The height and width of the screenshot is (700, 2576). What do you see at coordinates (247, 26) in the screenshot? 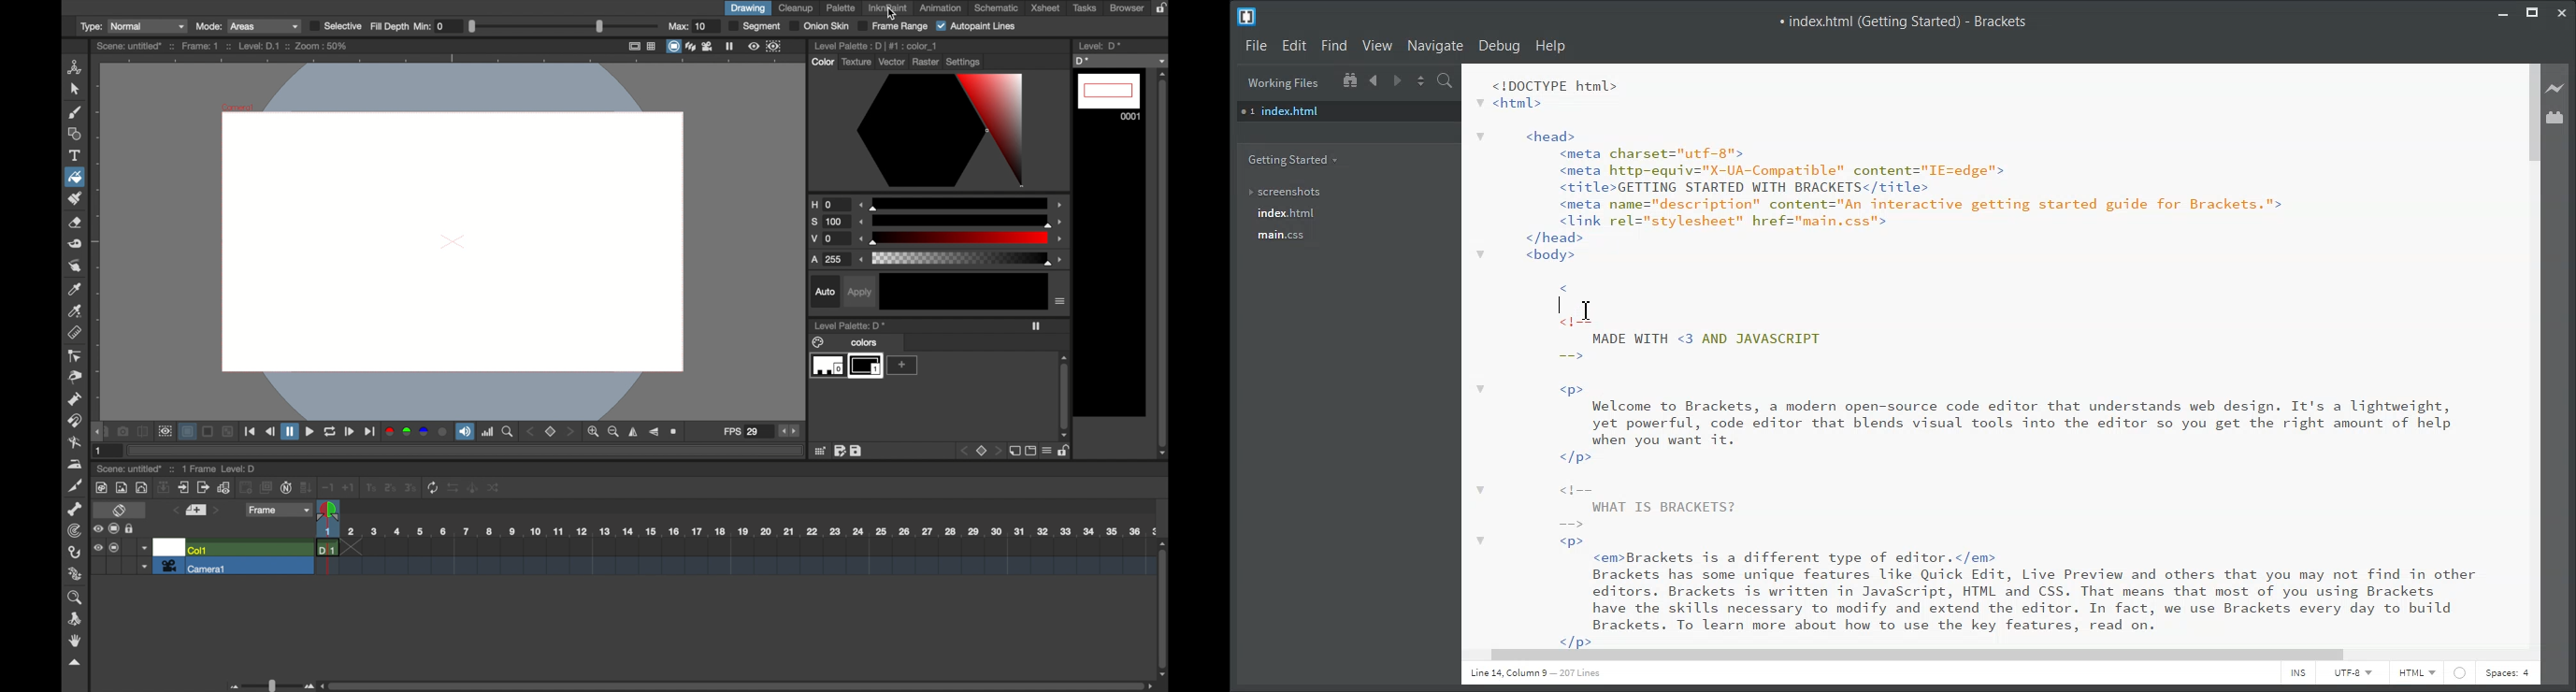
I see `mode` at bounding box center [247, 26].